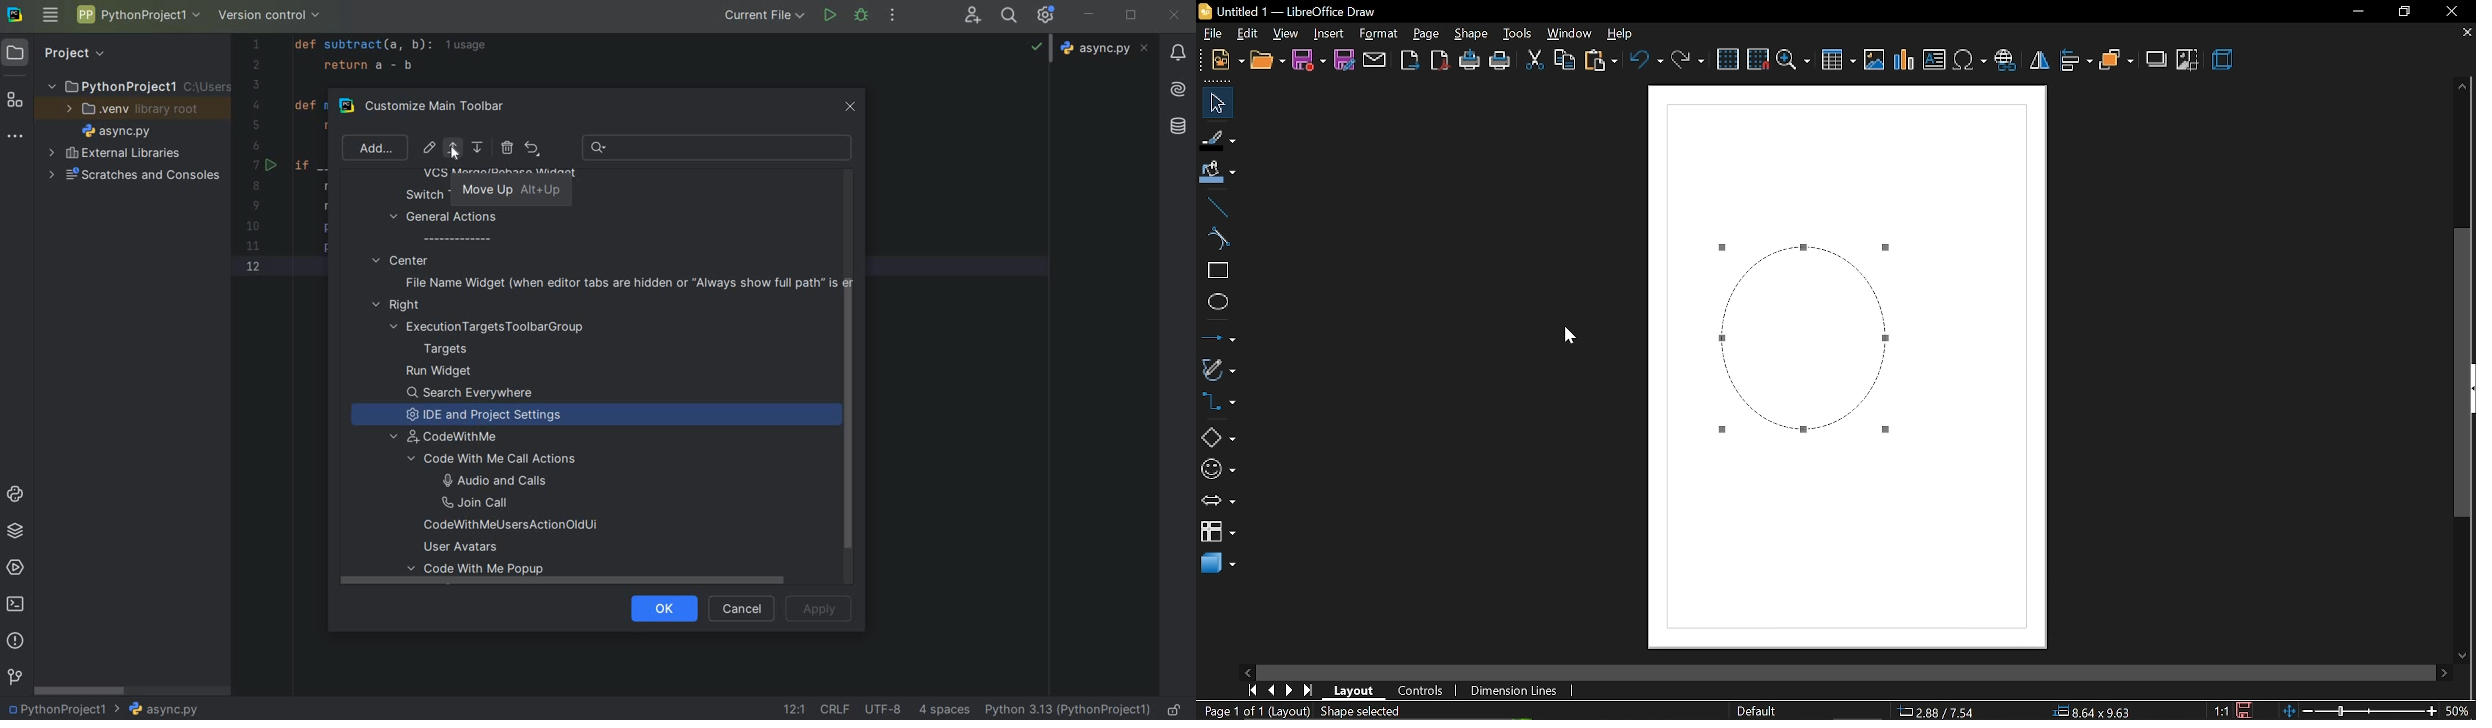  What do you see at coordinates (1566, 60) in the screenshot?
I see `copy` at bounding box center [1566, 60].